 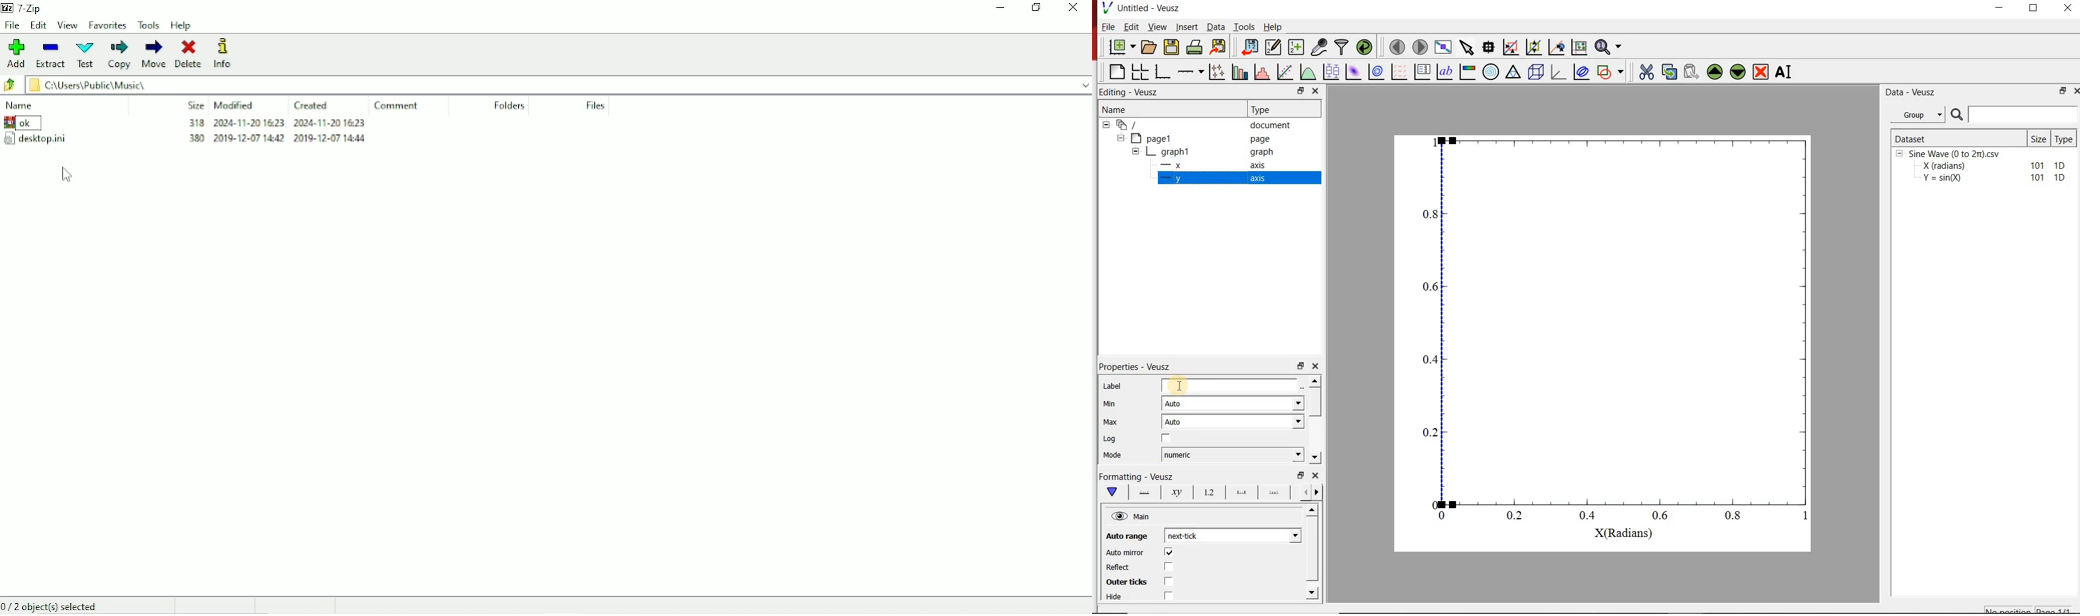 I want to click on desktop.ini, so click(x=35, y=138).